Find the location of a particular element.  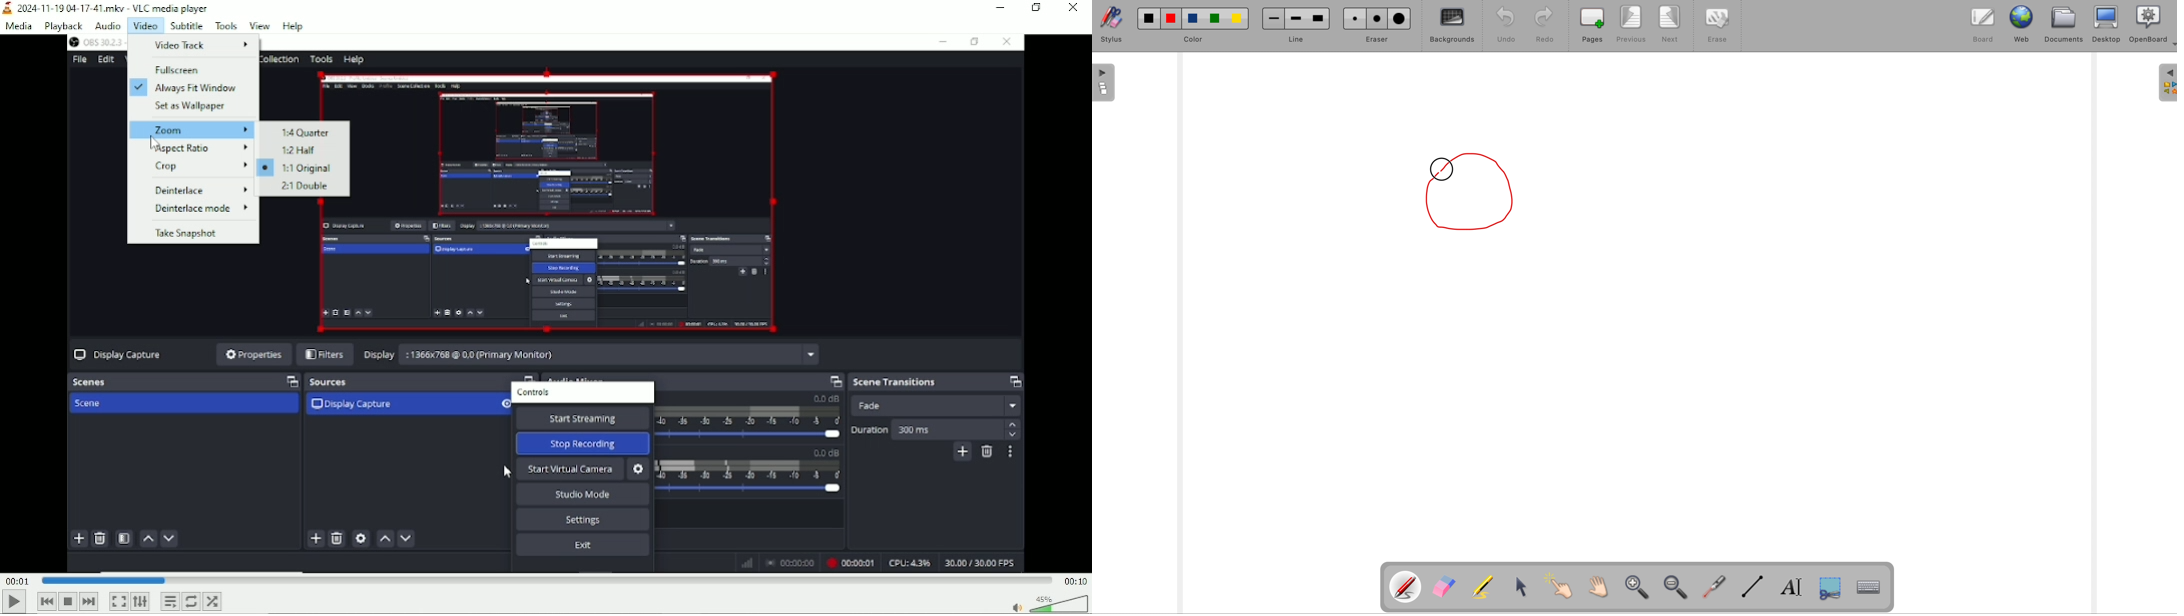

Next is located at coordinates (88, 602).